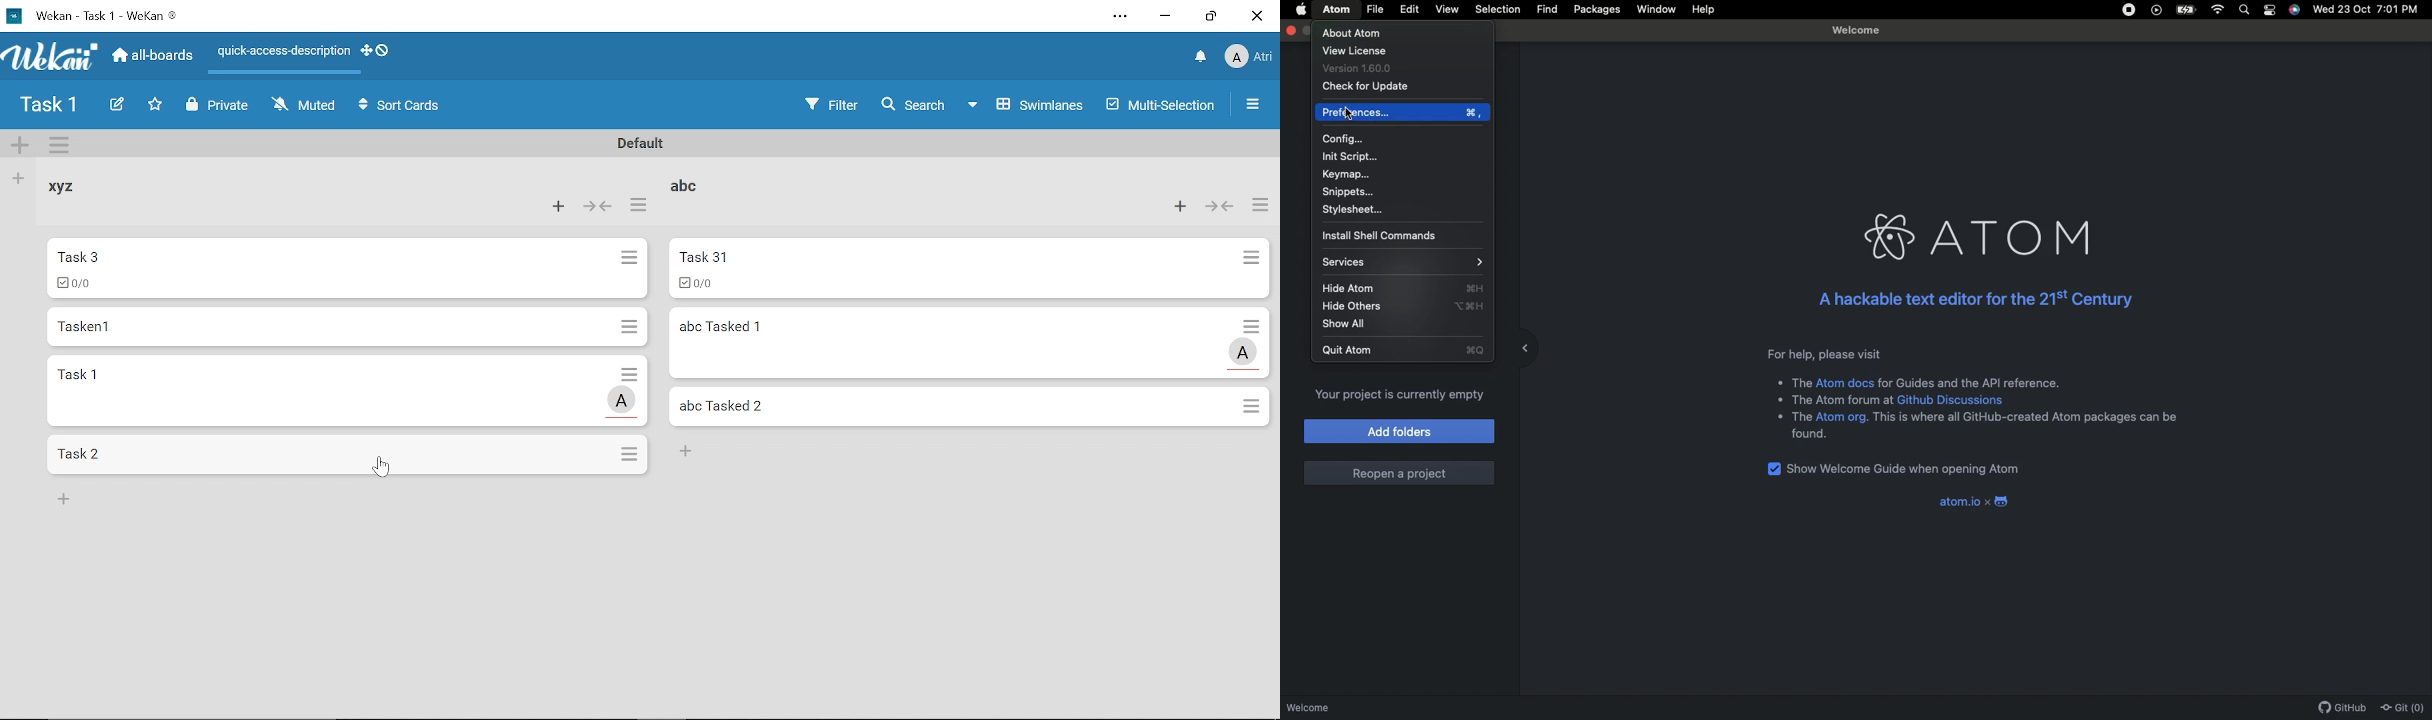 This screenshot has height=728, width=2436. What do you see at coordinates (1350, 175) in the screenshot?
I see `Keymap` at bounding box center [1350, 175].